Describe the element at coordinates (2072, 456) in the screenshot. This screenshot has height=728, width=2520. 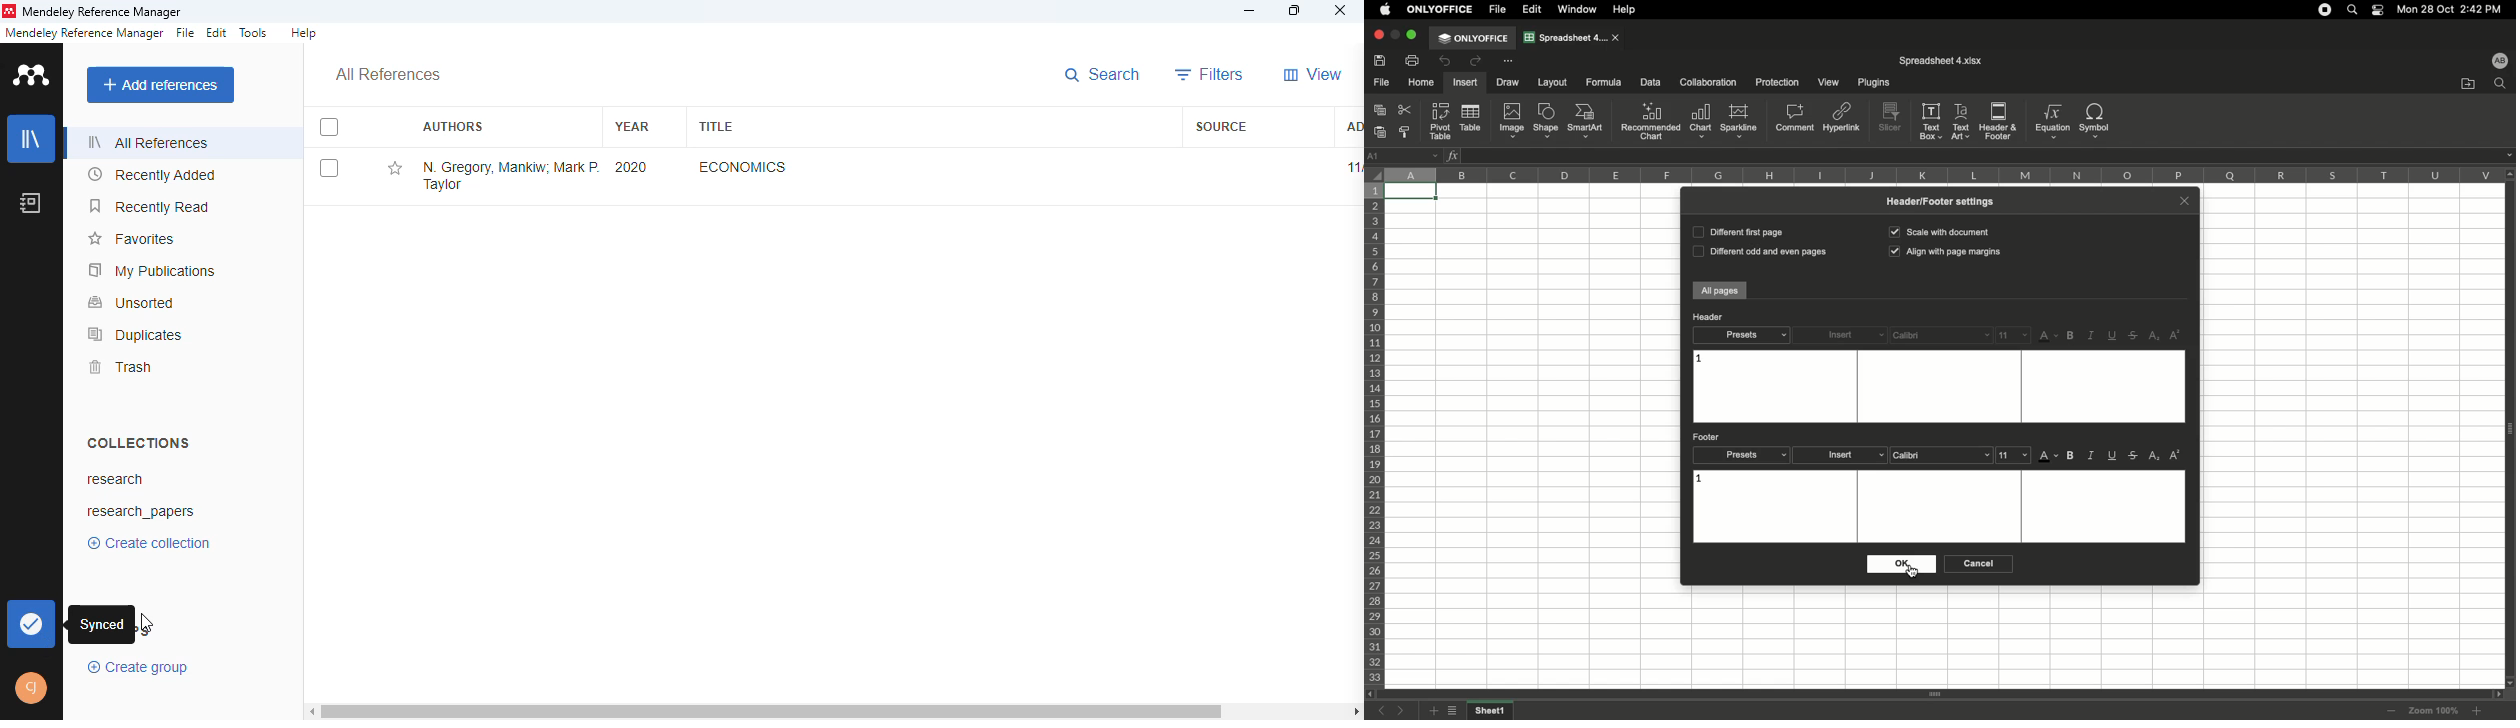
I see `Bold` at that location.